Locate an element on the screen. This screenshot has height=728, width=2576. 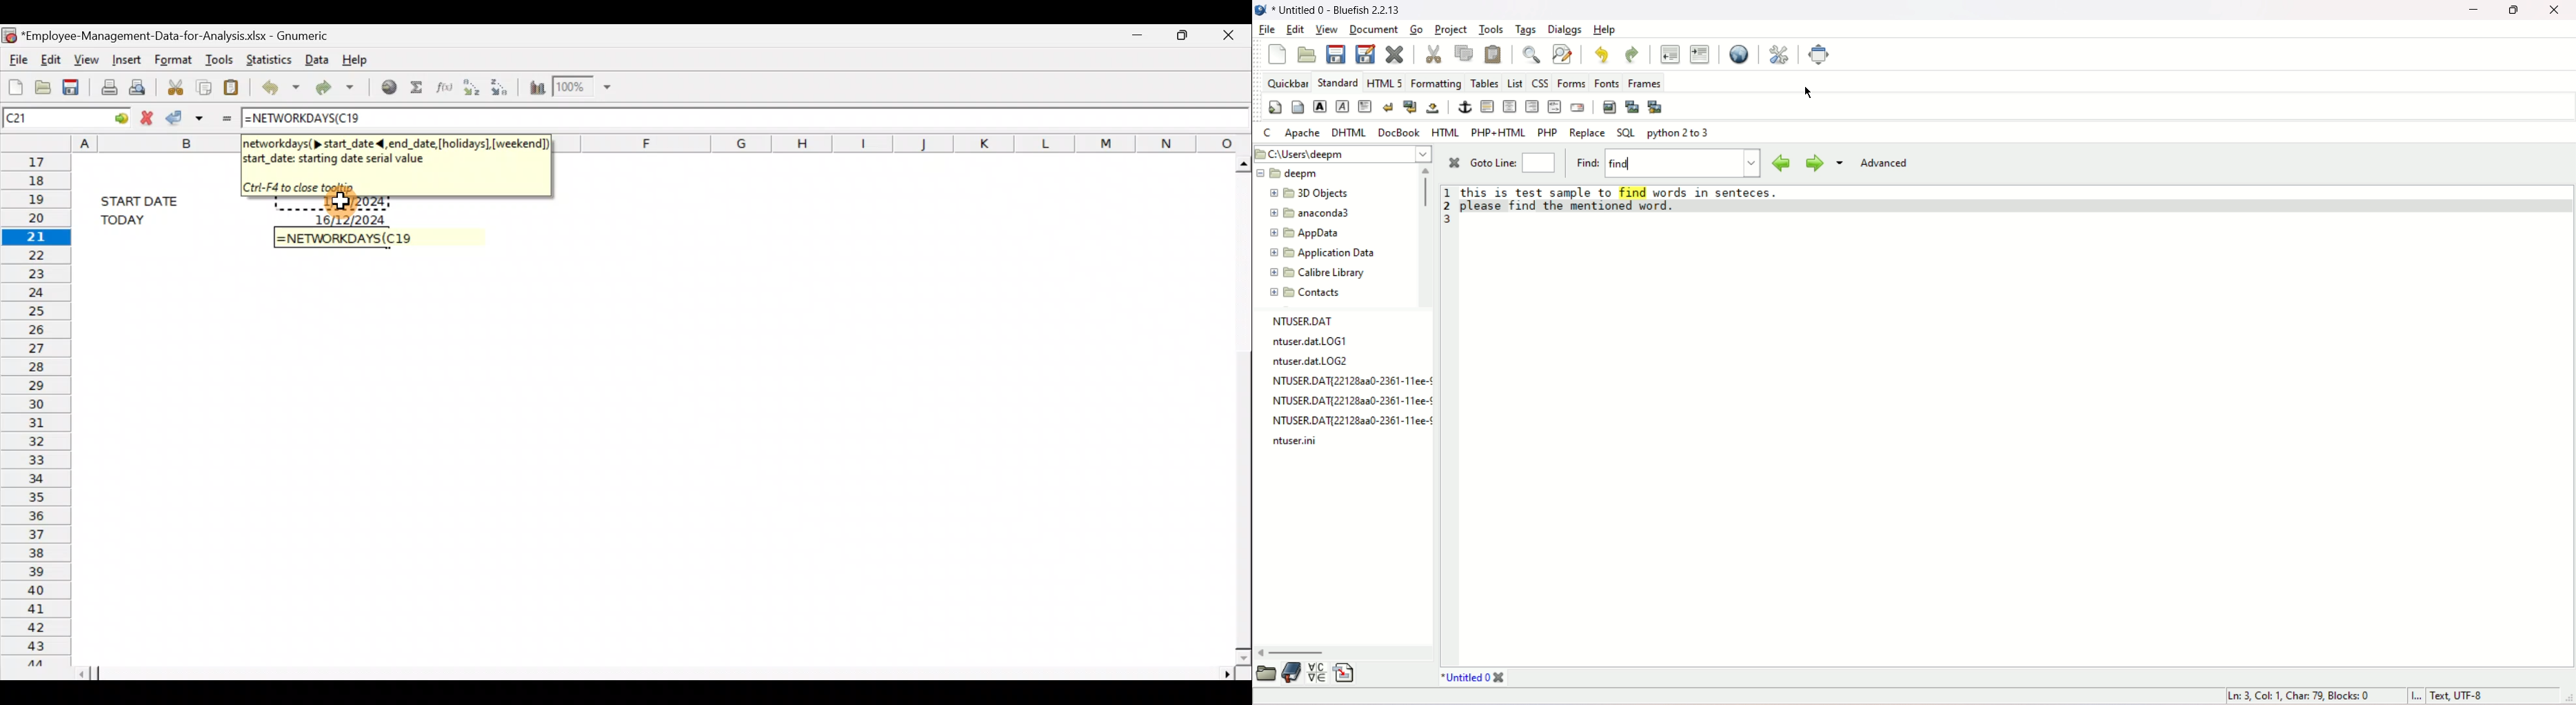
fronts is located at coordinates (1609, 82).